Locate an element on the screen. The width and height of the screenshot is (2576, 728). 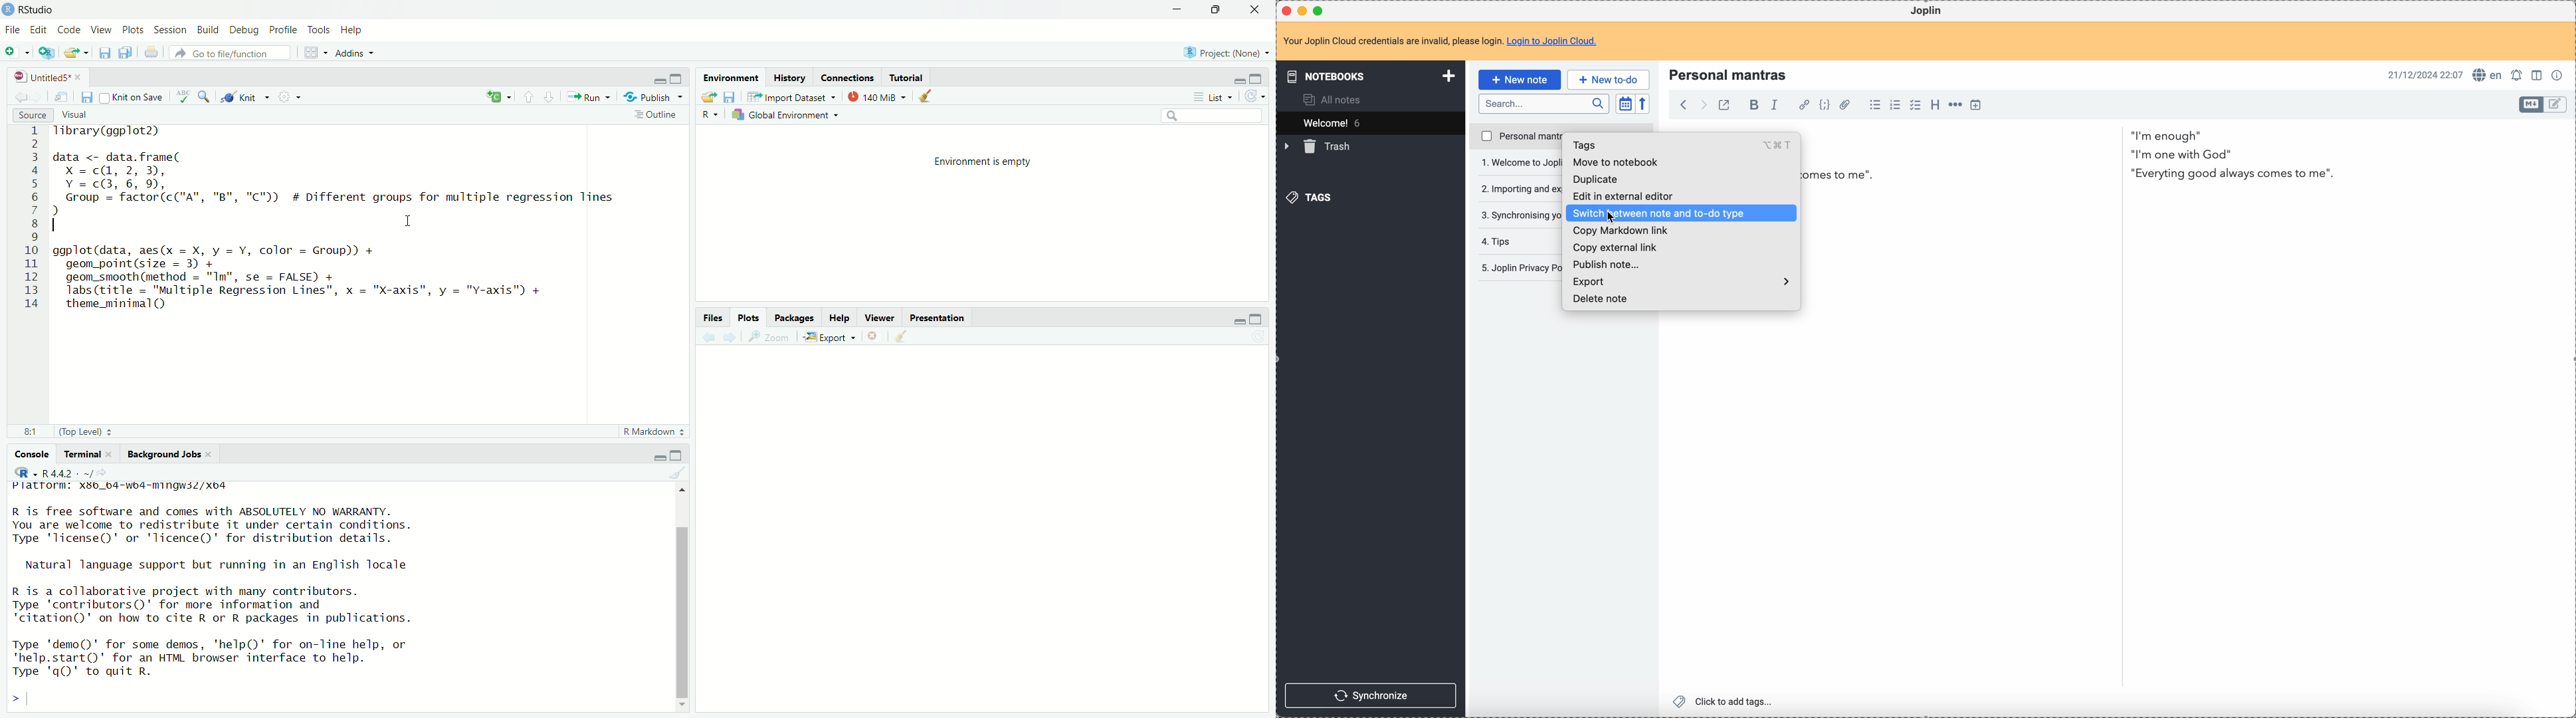
toggle sort order field is located at coordinates (1624, 103).